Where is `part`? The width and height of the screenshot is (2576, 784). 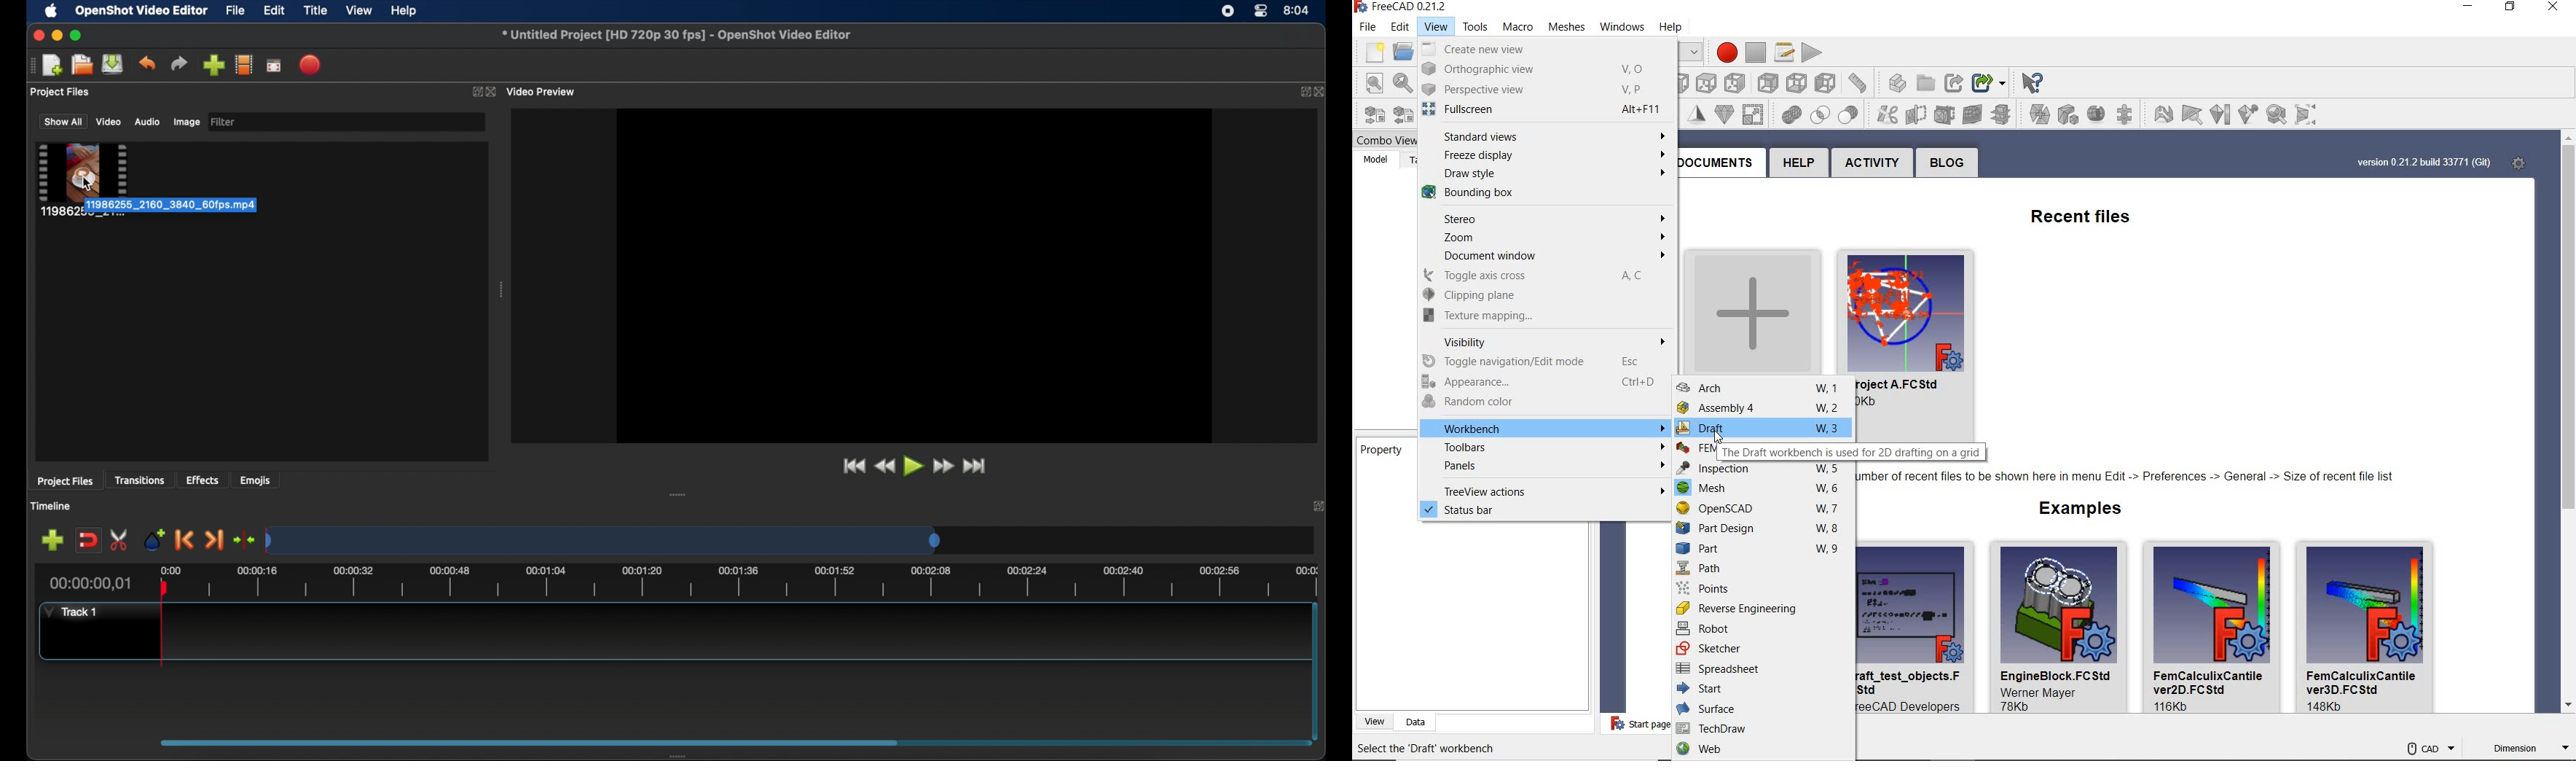
part is located at coordinates (1762, 550).